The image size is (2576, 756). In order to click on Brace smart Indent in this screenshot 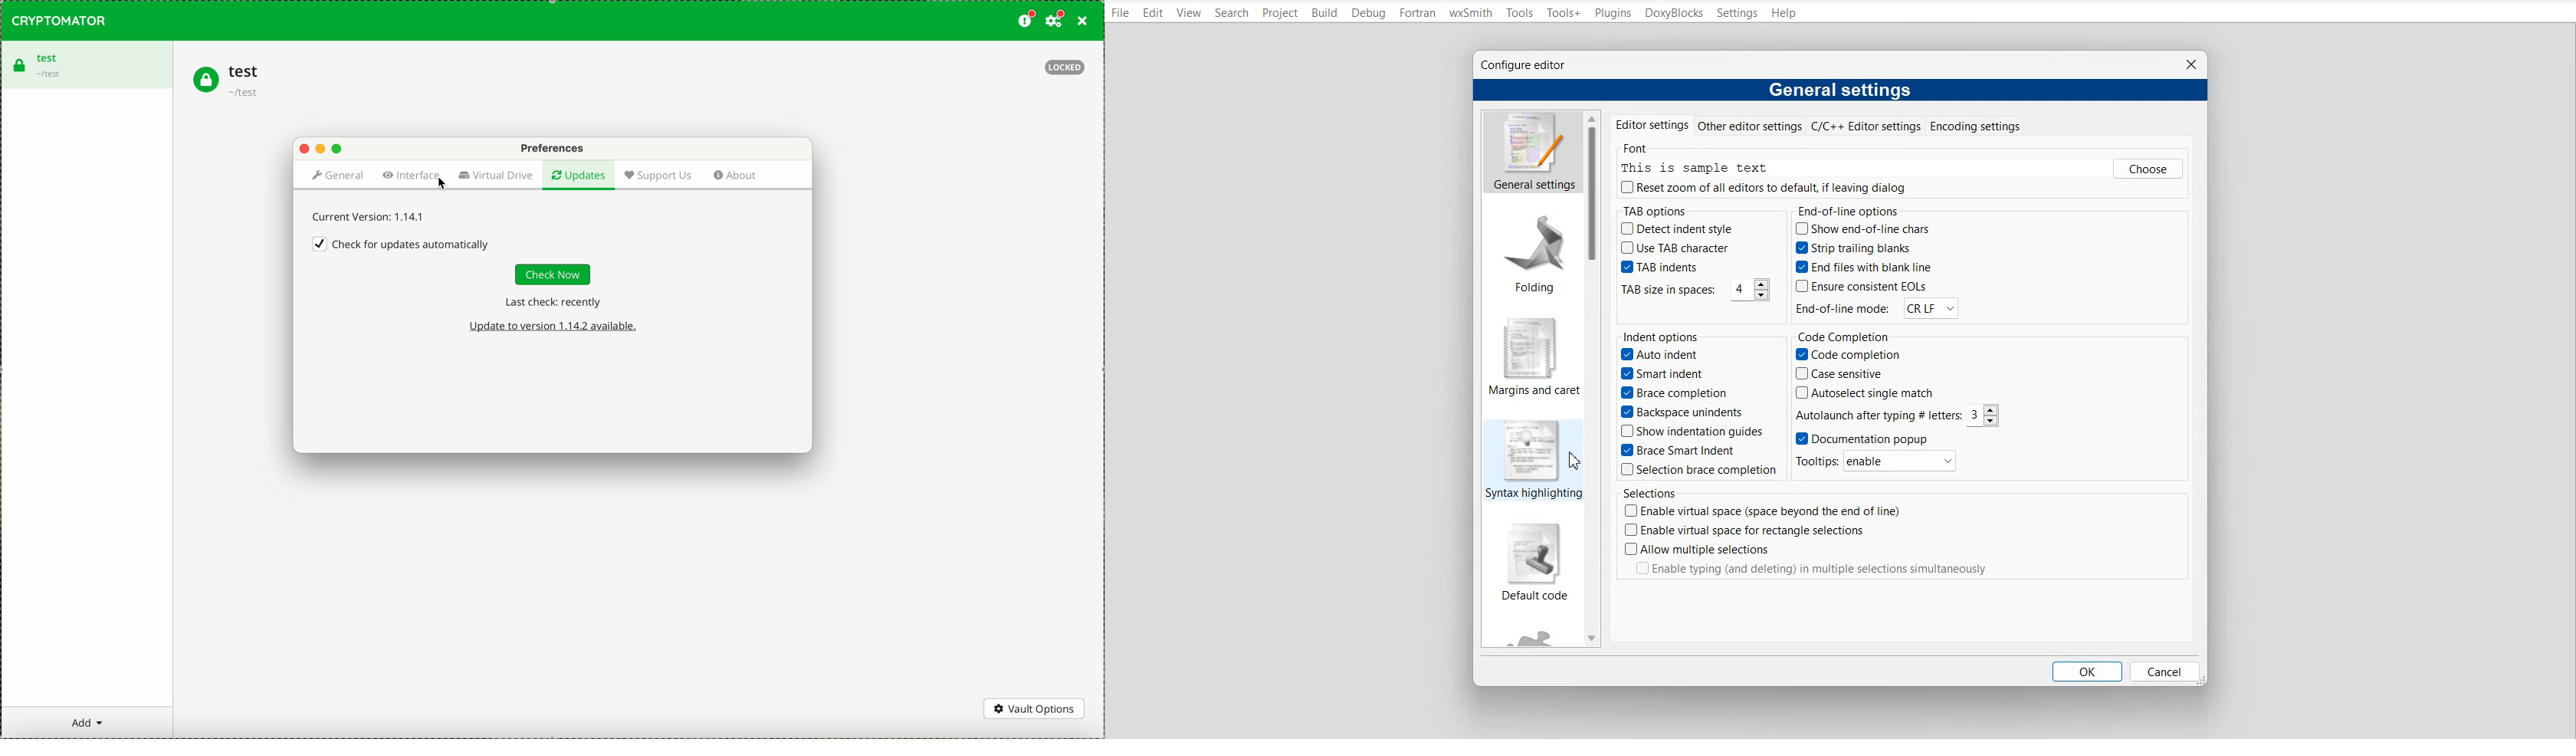, I will do `click(1680, 450)`.